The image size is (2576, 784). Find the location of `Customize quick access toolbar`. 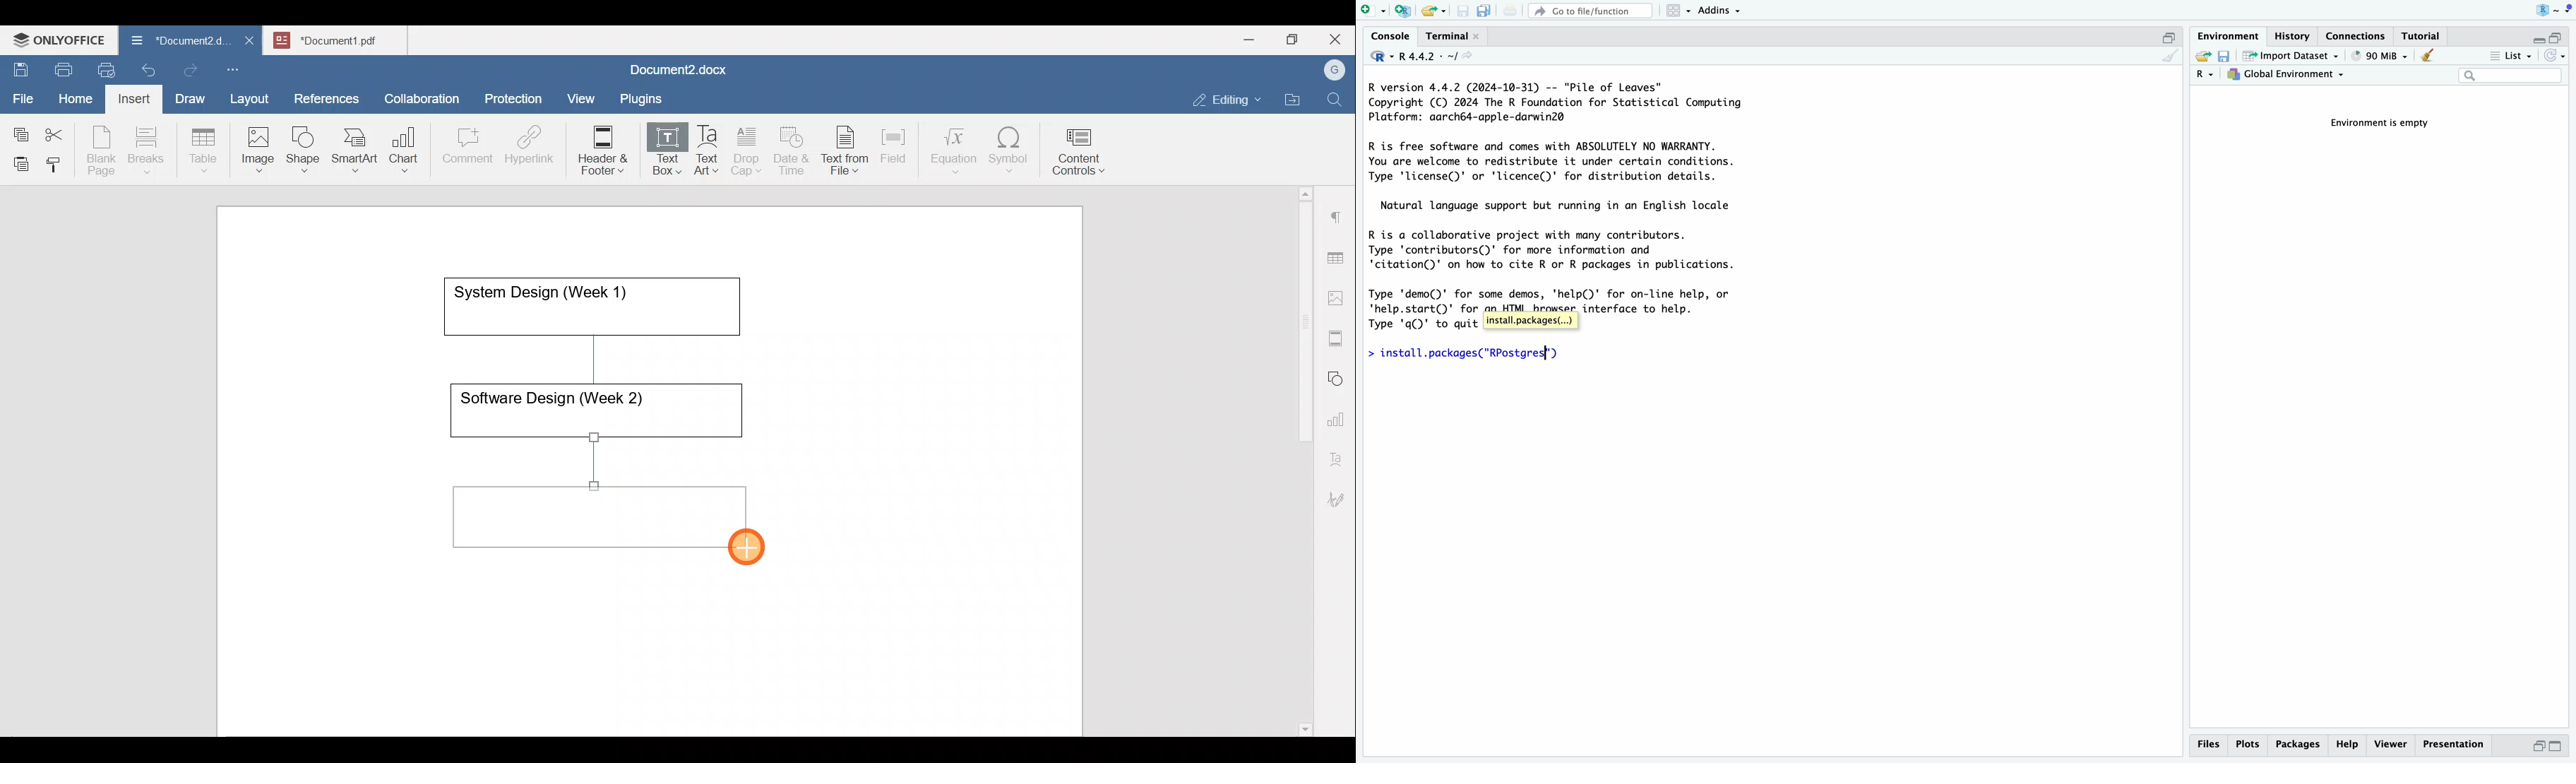

Customize quick access toolbar is located at coordinates (238, 67).